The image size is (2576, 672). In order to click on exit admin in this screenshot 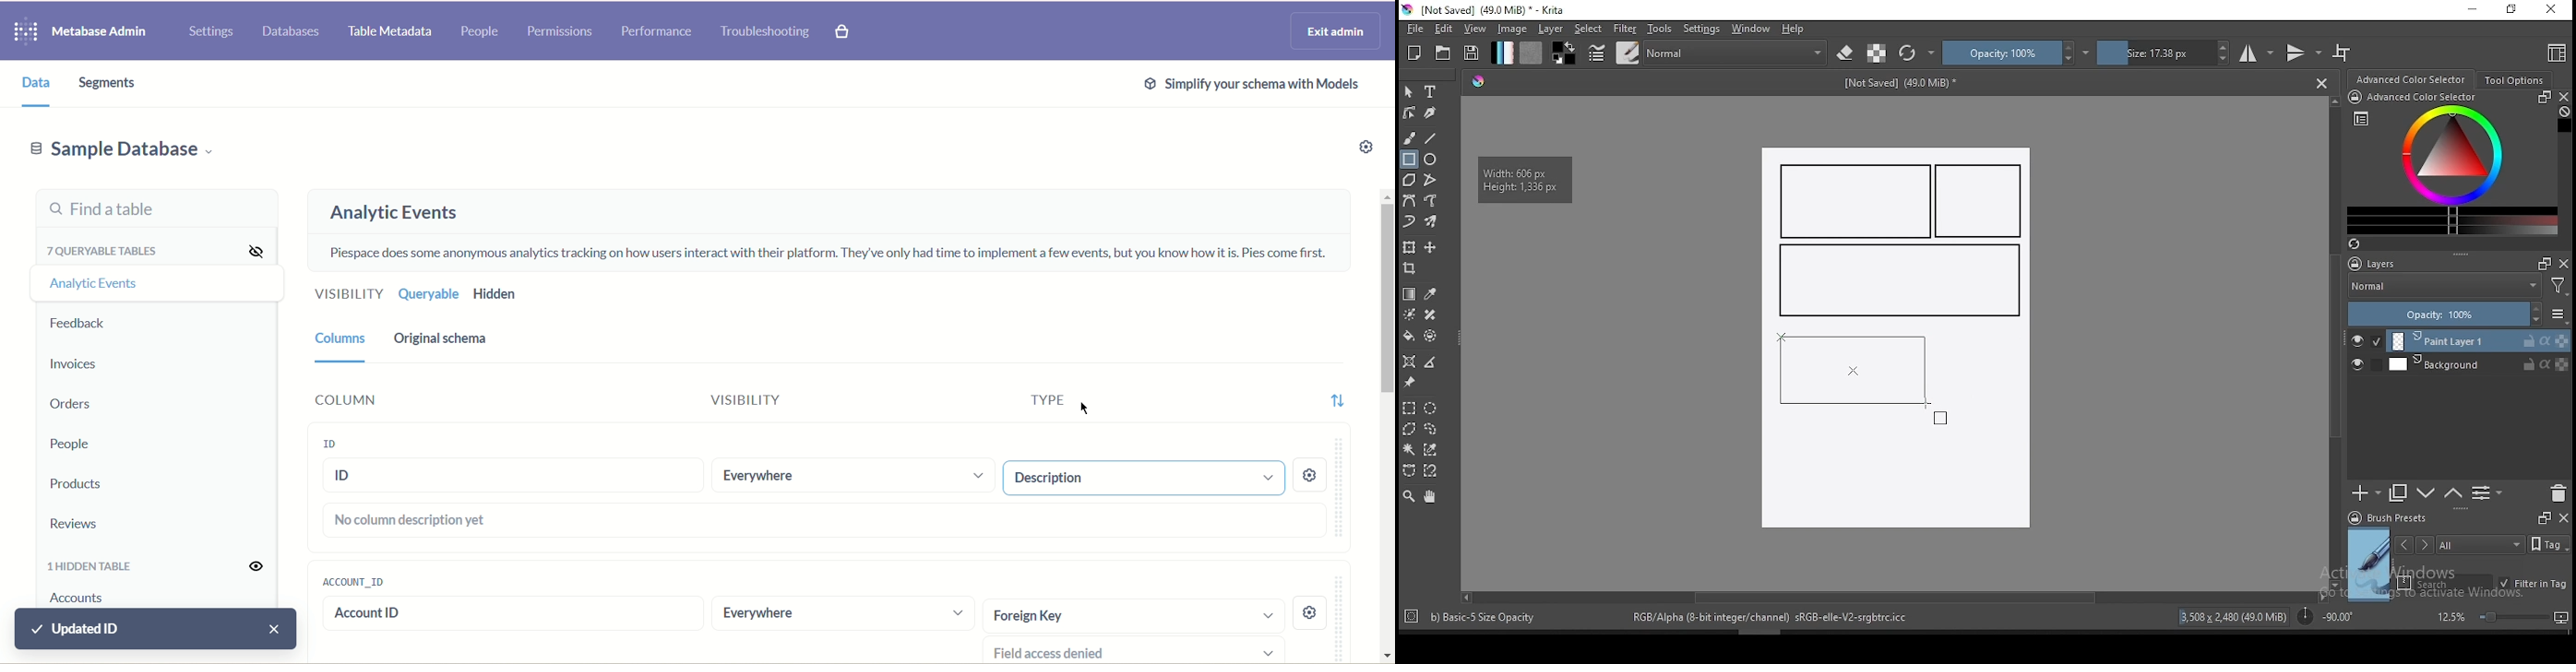, I will do `click(1333, 31)`.